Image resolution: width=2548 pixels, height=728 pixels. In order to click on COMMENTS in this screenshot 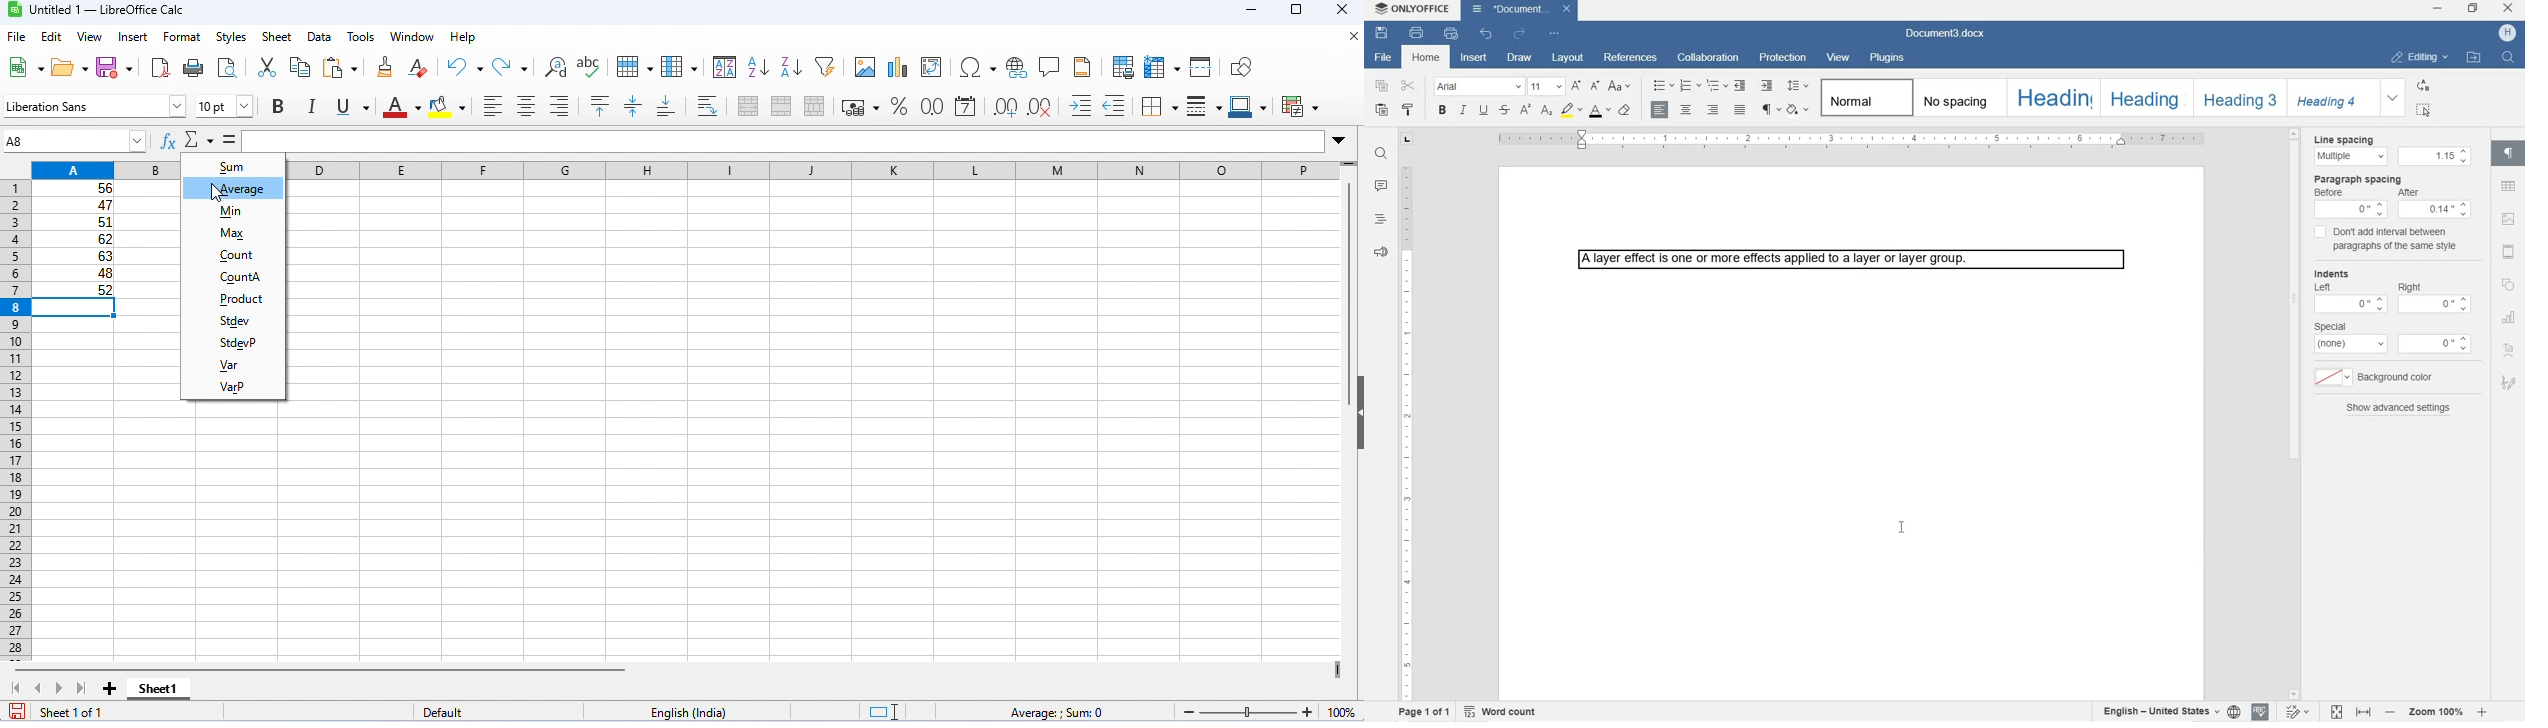, I will do `click(1379, 187)`.